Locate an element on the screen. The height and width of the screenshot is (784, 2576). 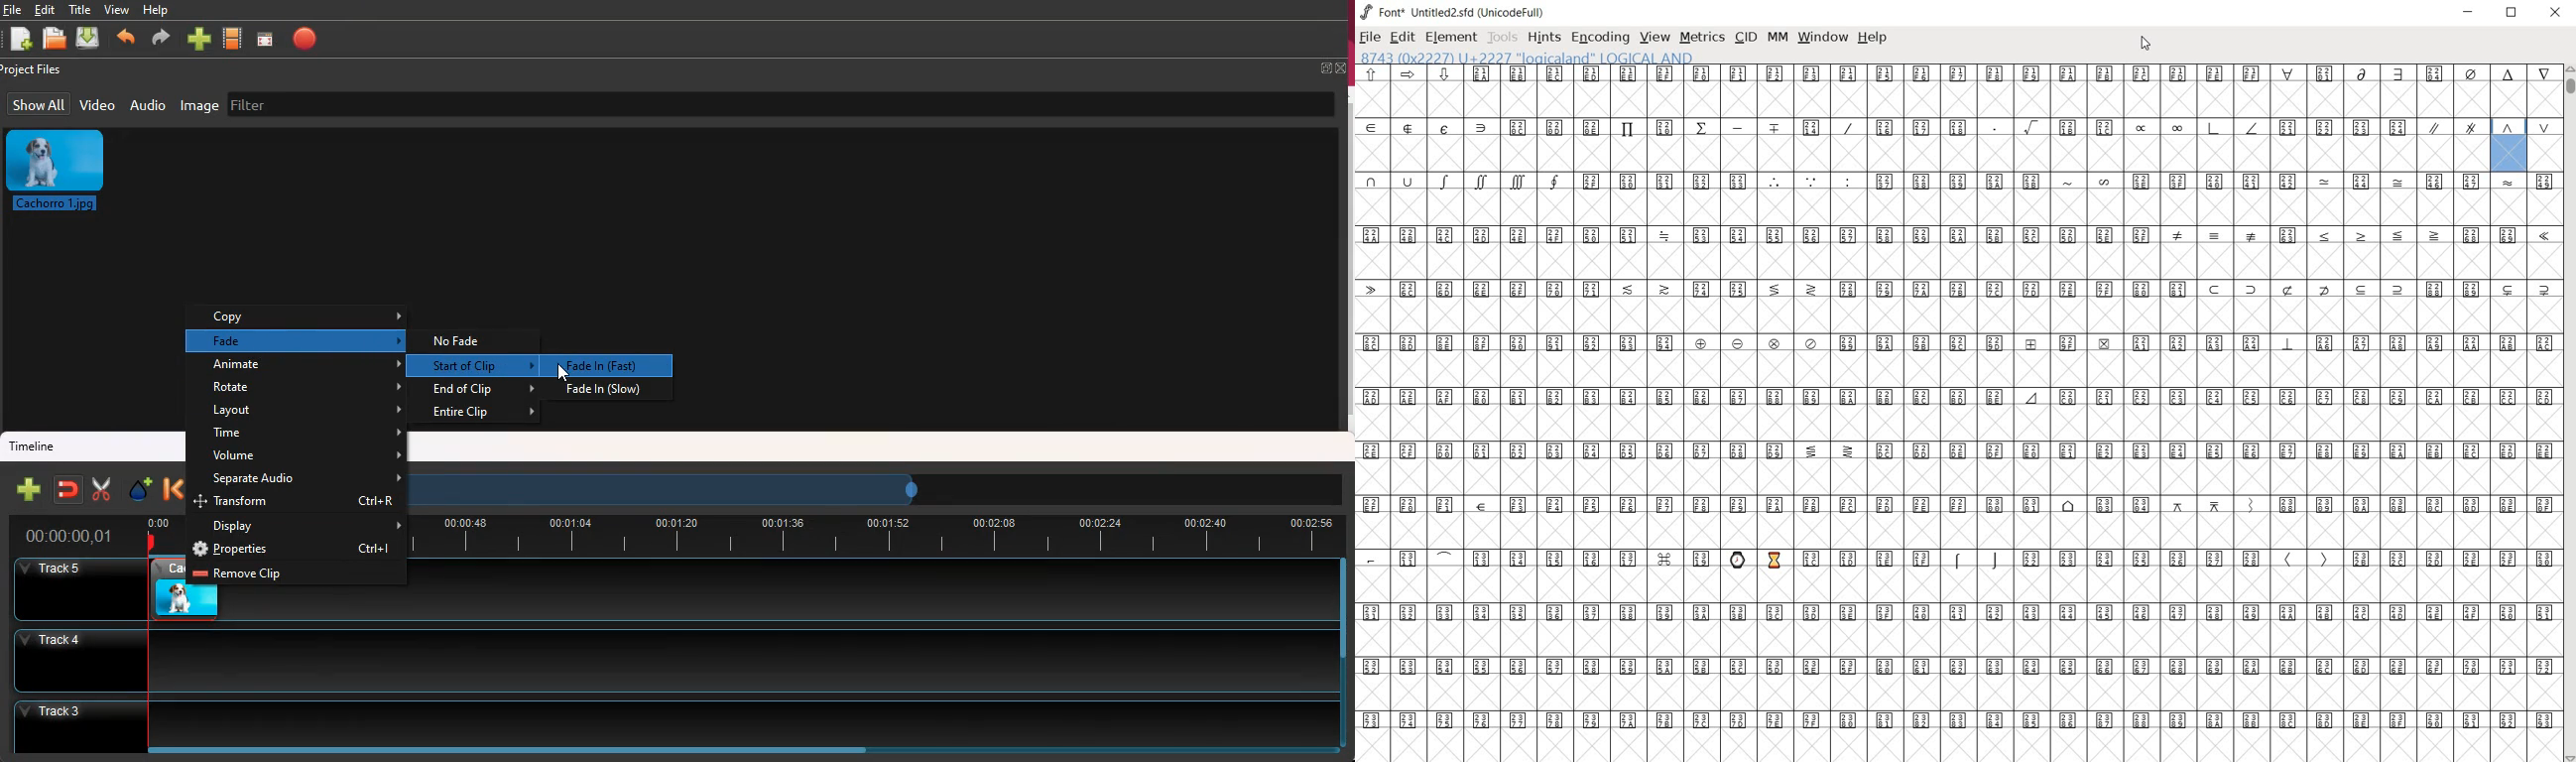
screen is located at coordinates (269, 39).